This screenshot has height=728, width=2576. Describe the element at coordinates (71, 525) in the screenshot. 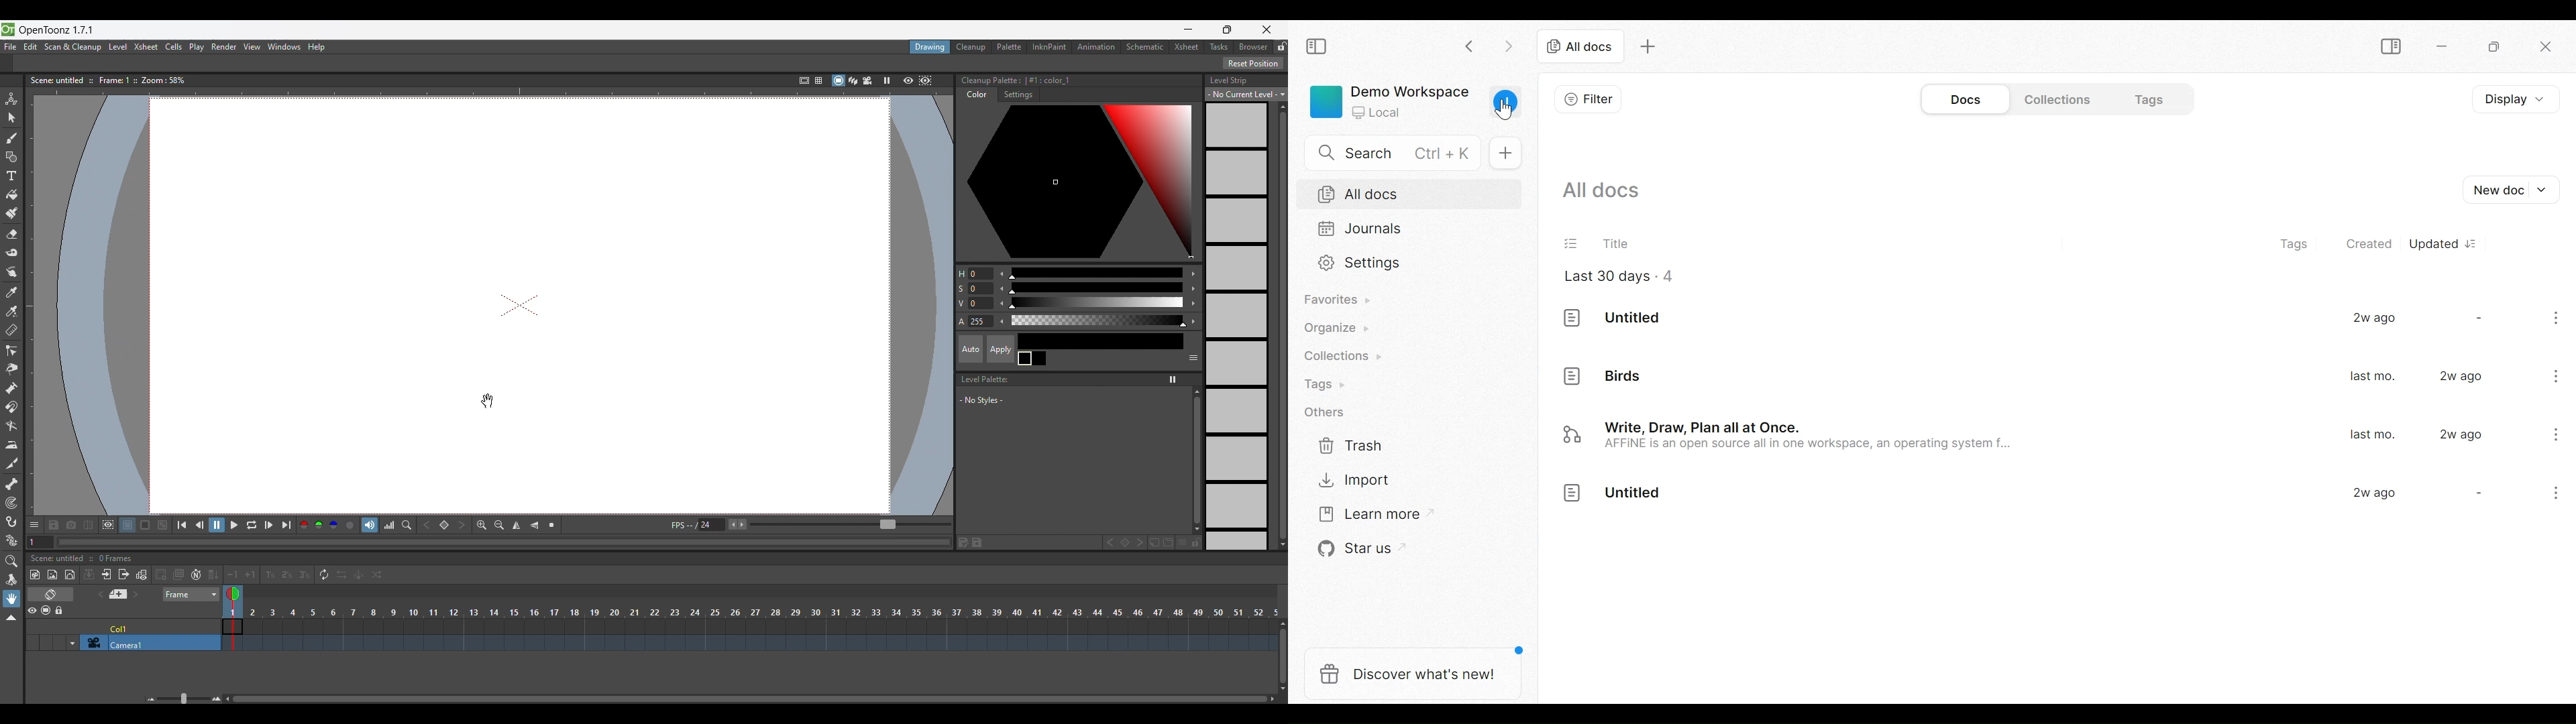

I see `Snapshot` at that location.